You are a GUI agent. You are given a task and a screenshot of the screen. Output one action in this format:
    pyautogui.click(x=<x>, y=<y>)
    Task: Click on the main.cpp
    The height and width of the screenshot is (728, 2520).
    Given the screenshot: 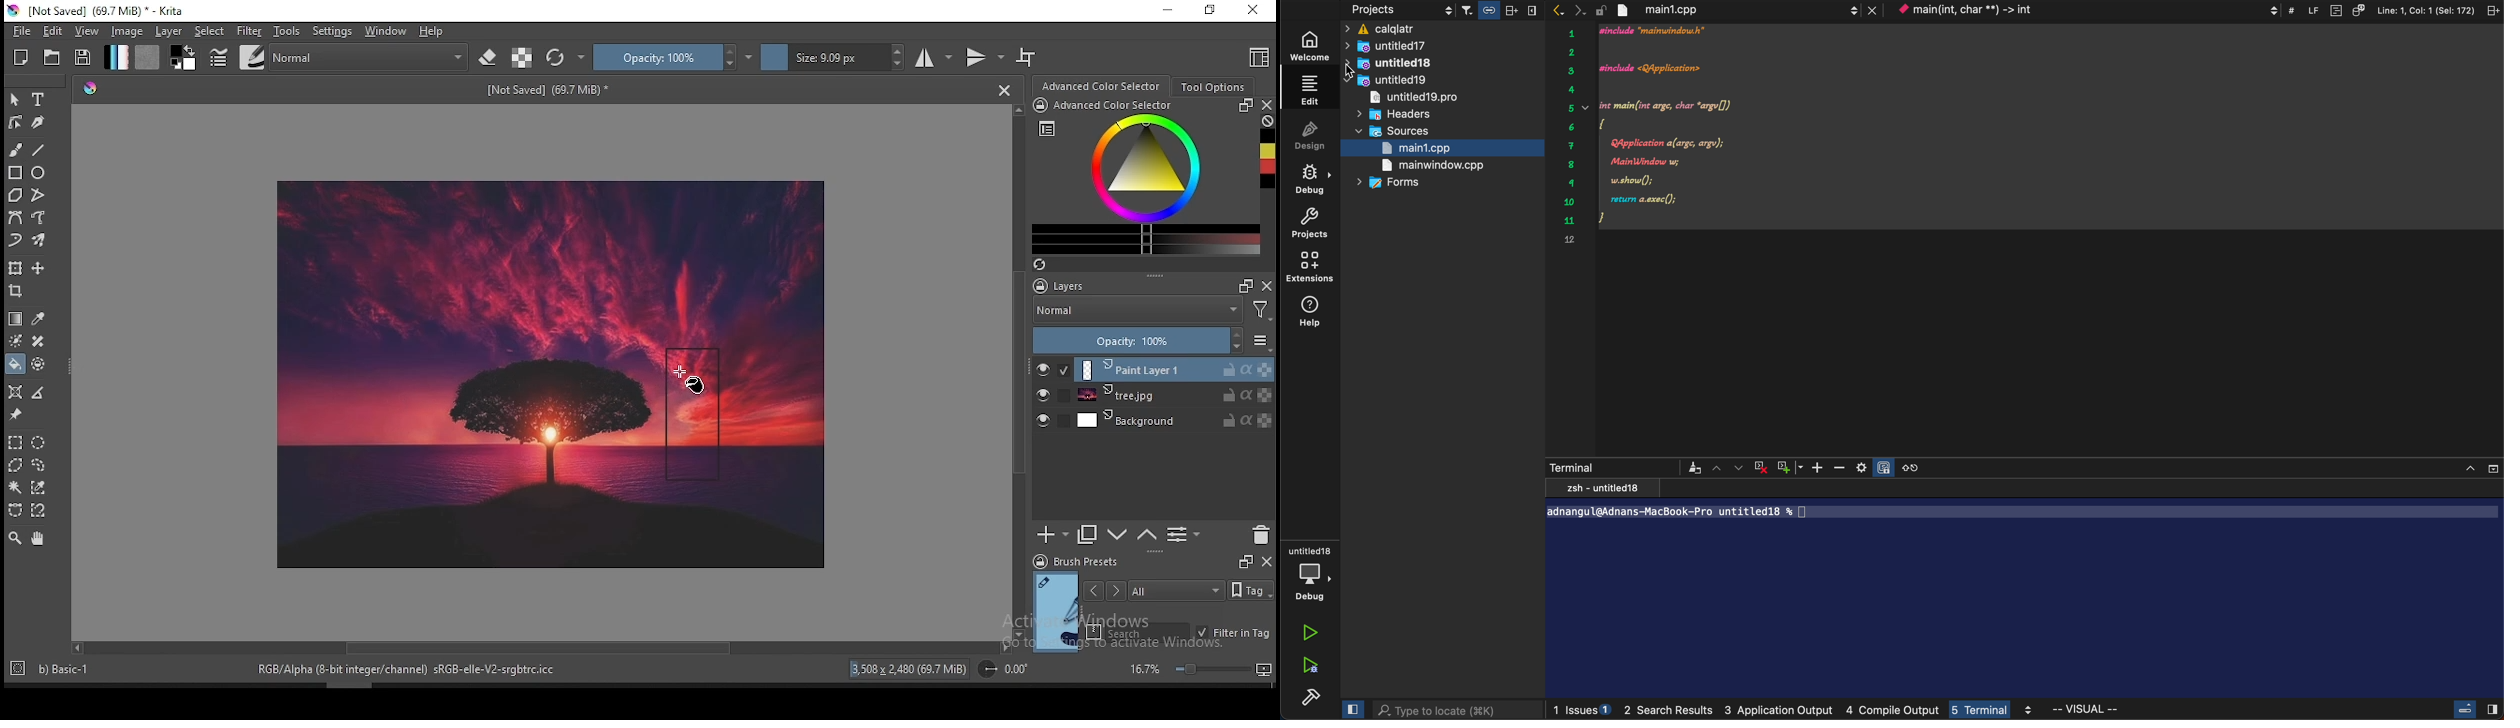 What is the action you would take?
    pyautogui.click(x=1417, y=149)
    